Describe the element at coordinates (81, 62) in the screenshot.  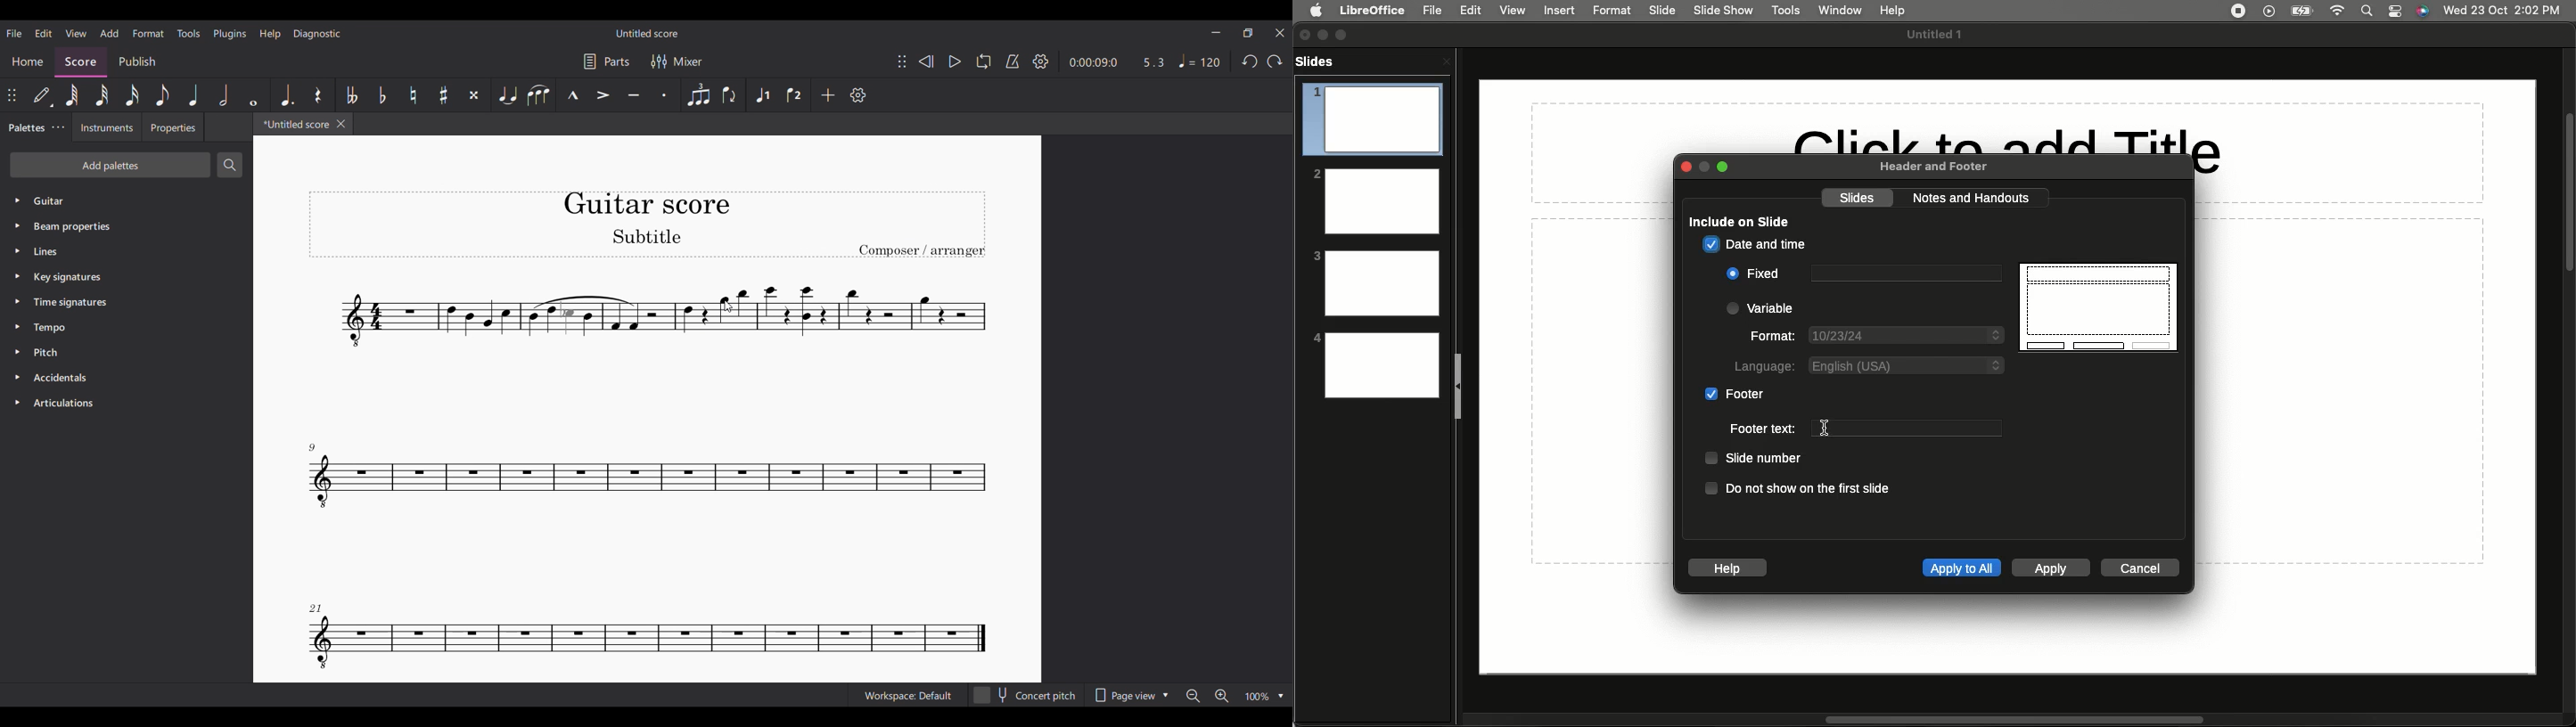
I see `Score` at that location.